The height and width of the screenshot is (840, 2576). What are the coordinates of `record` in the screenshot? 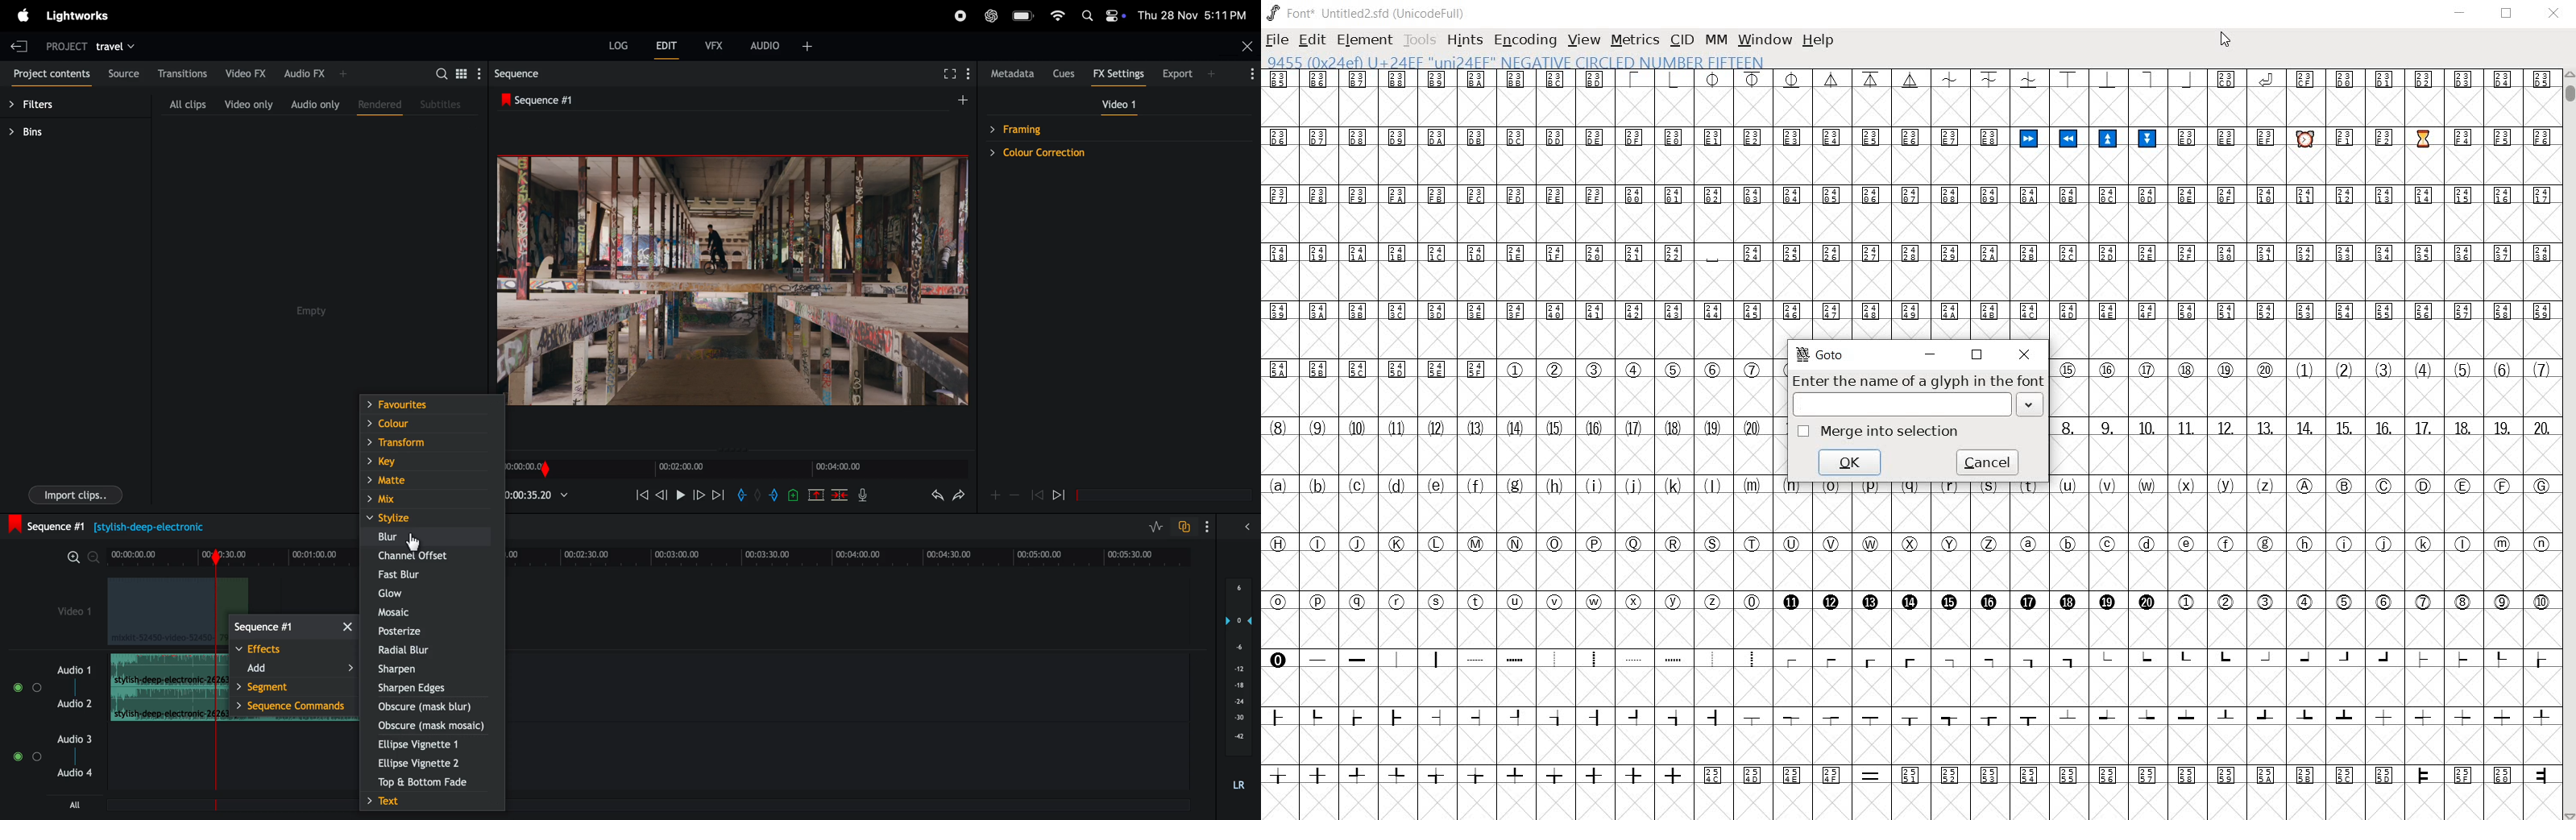 It's located at (960, 16).